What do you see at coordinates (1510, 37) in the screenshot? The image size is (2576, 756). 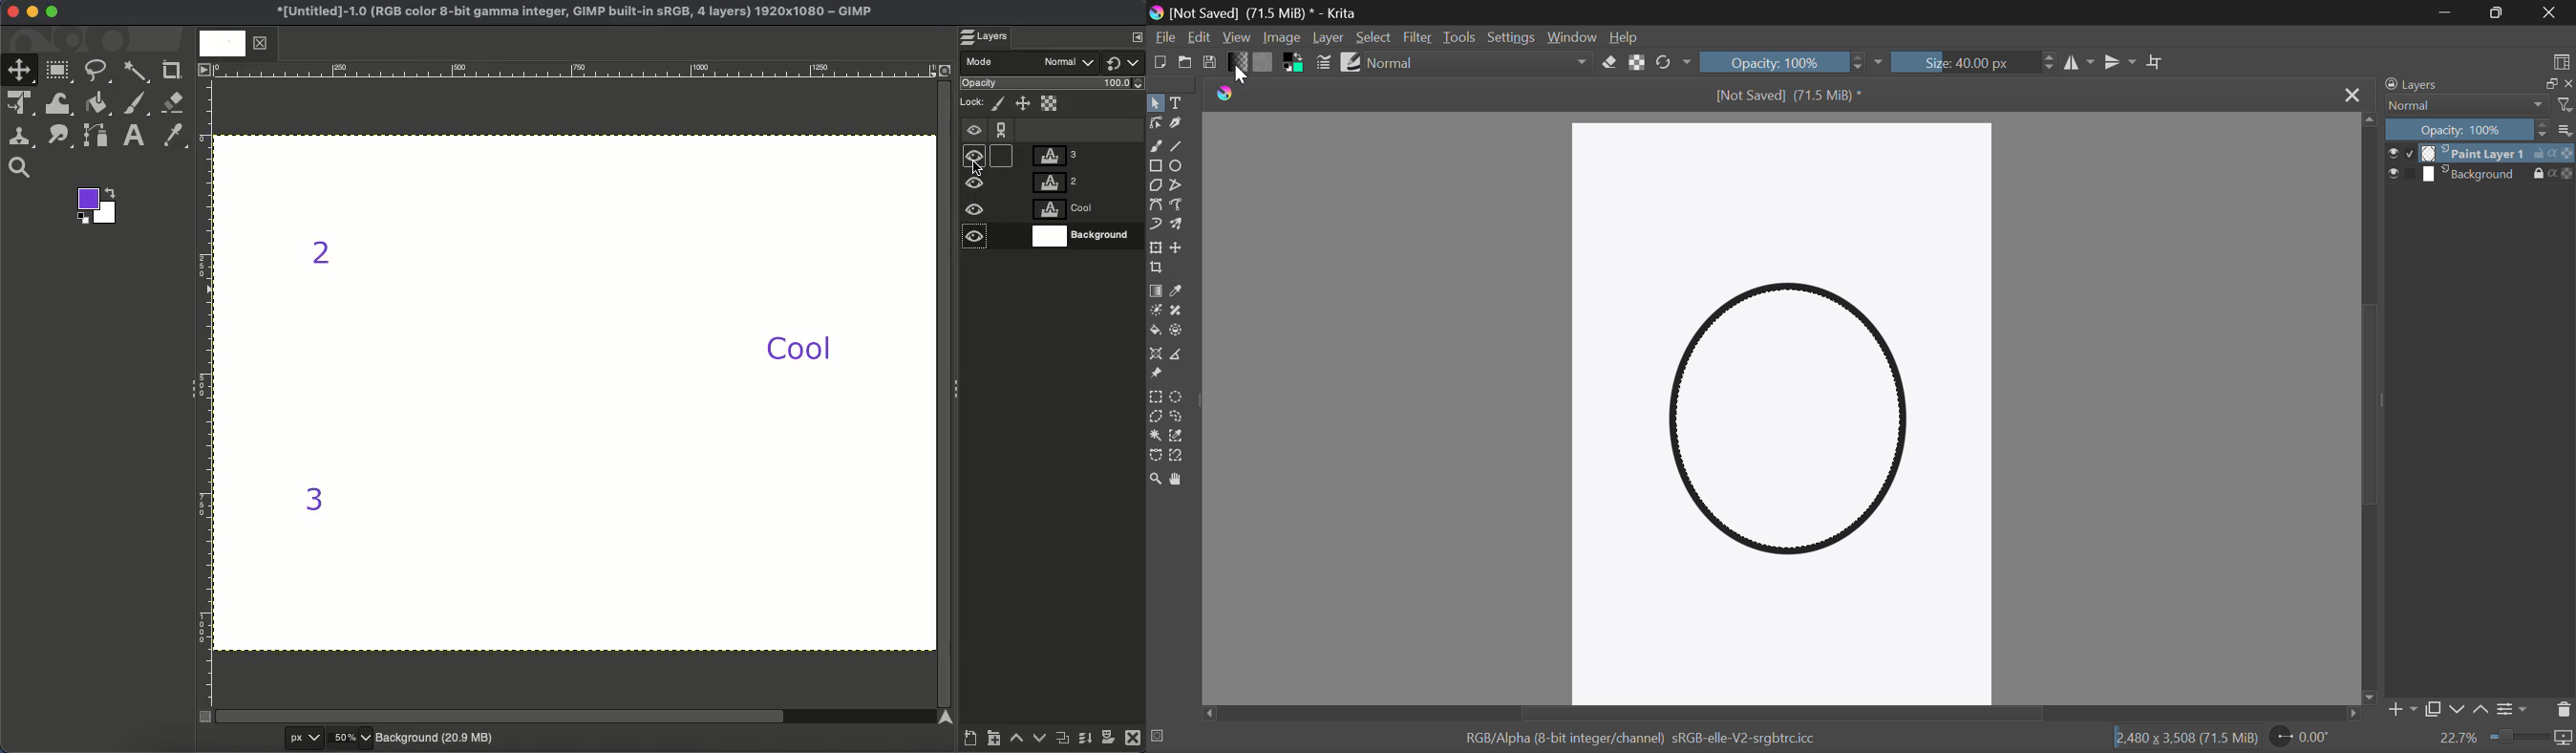 I see `Settings` at bounding box center [1510, 37].